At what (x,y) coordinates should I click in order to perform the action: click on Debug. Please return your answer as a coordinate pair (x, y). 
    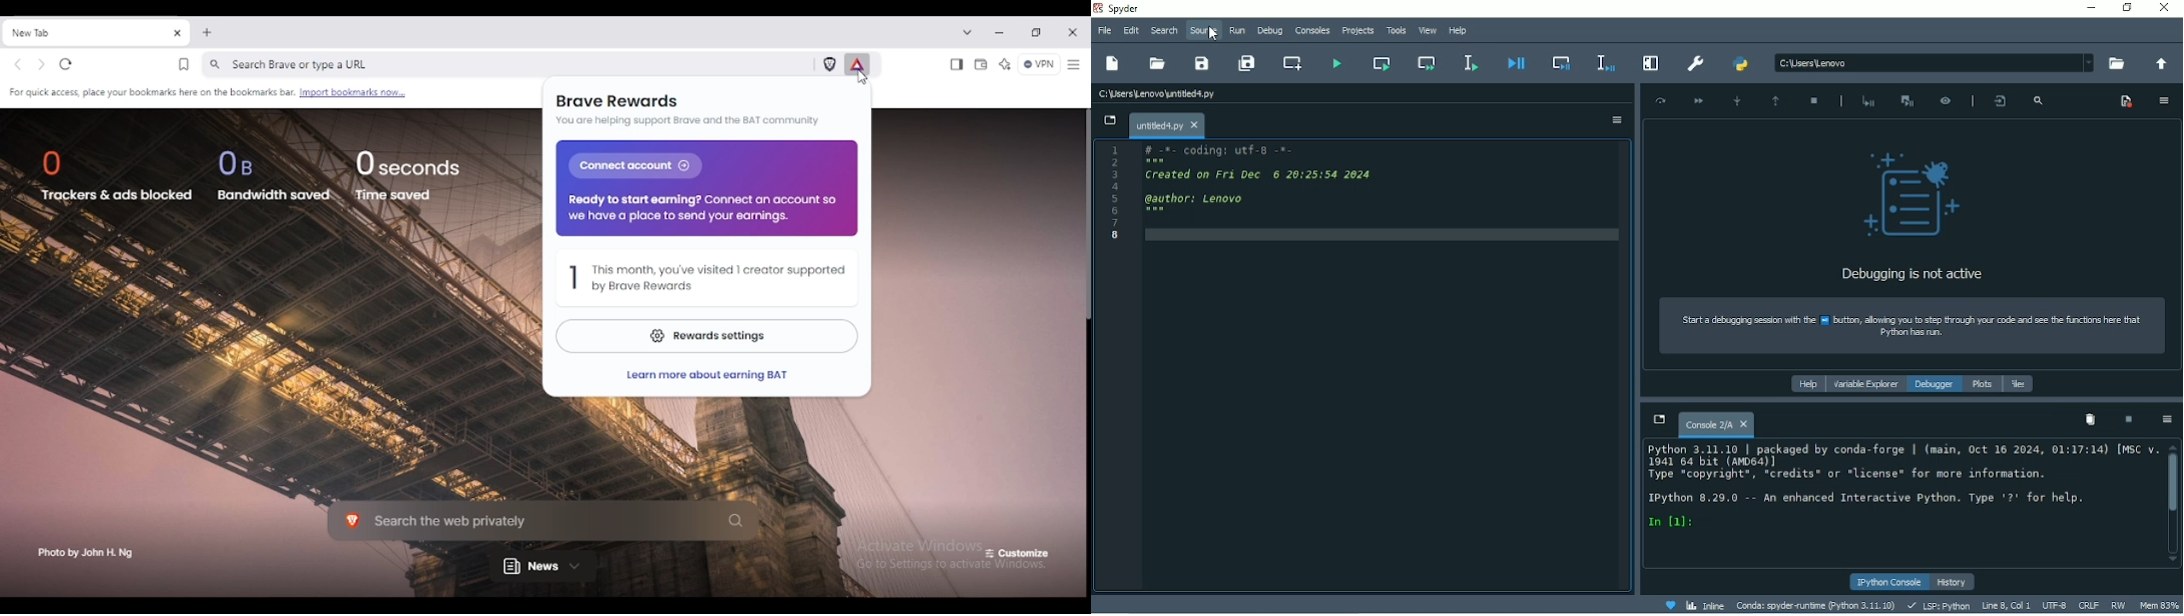
    Looking at the image, I should click on (1269, 31).